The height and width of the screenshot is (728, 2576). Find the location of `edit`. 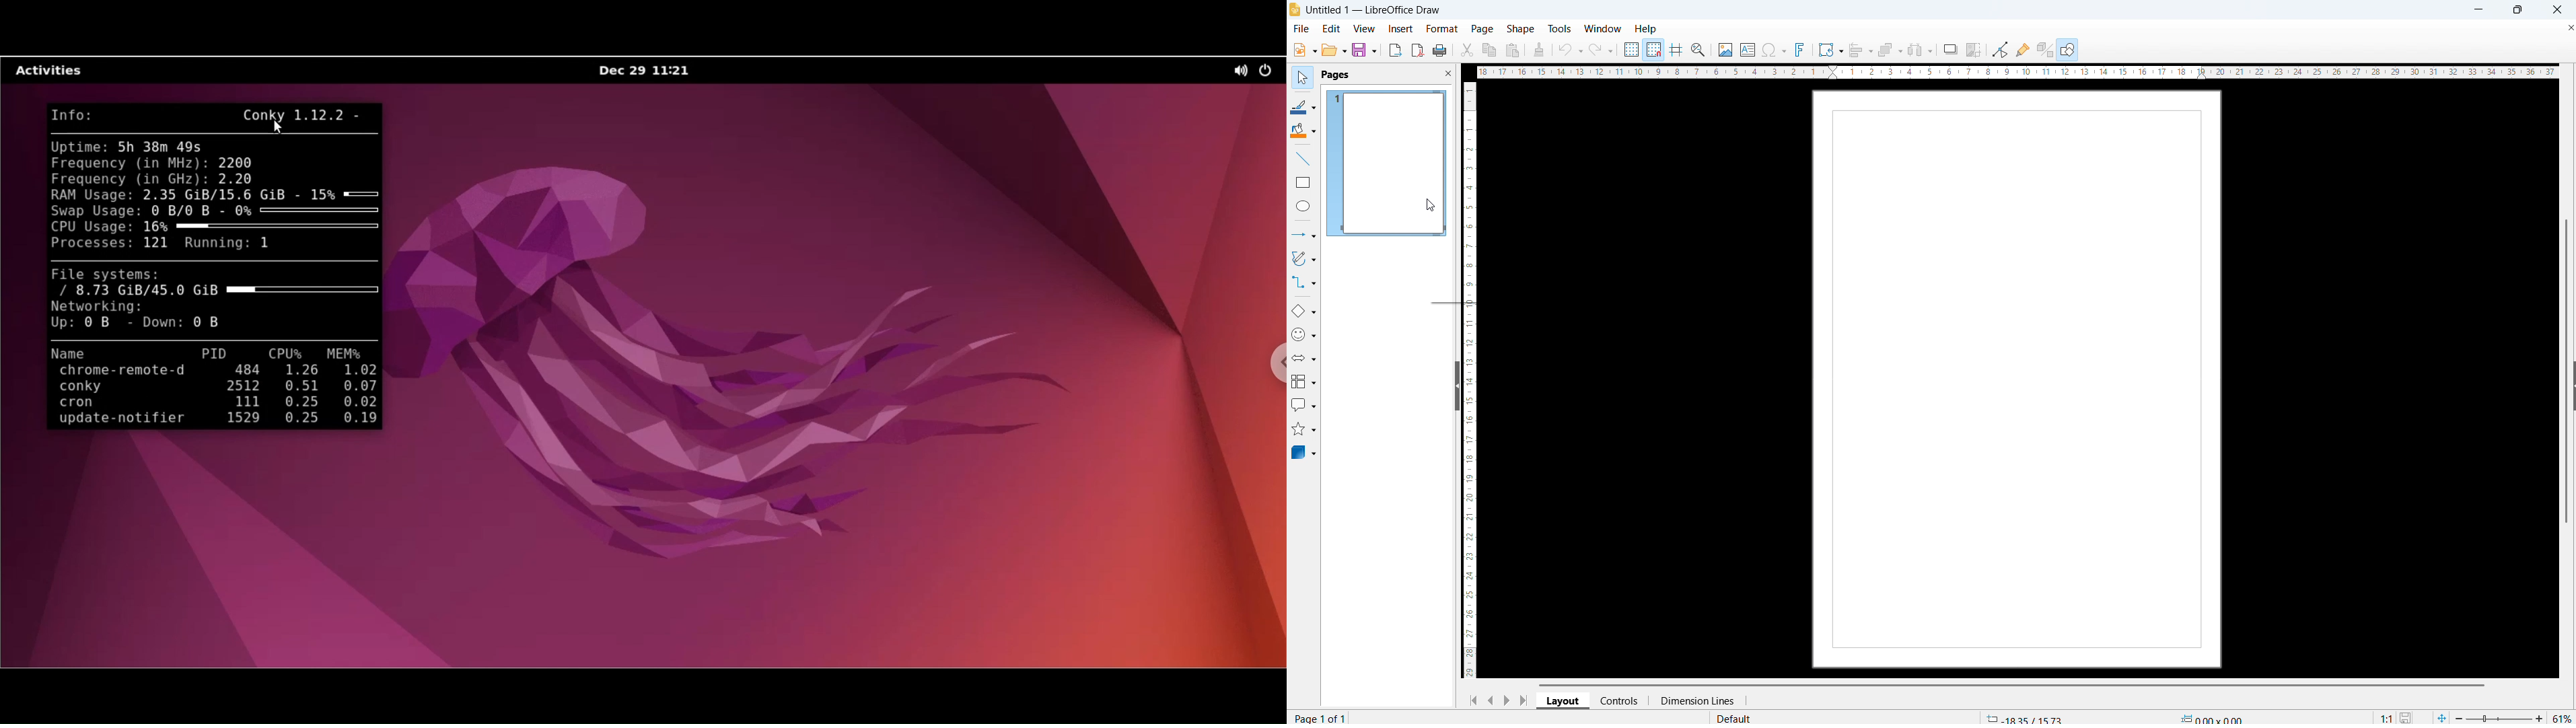

edit is located at coordinates (1330, 29).